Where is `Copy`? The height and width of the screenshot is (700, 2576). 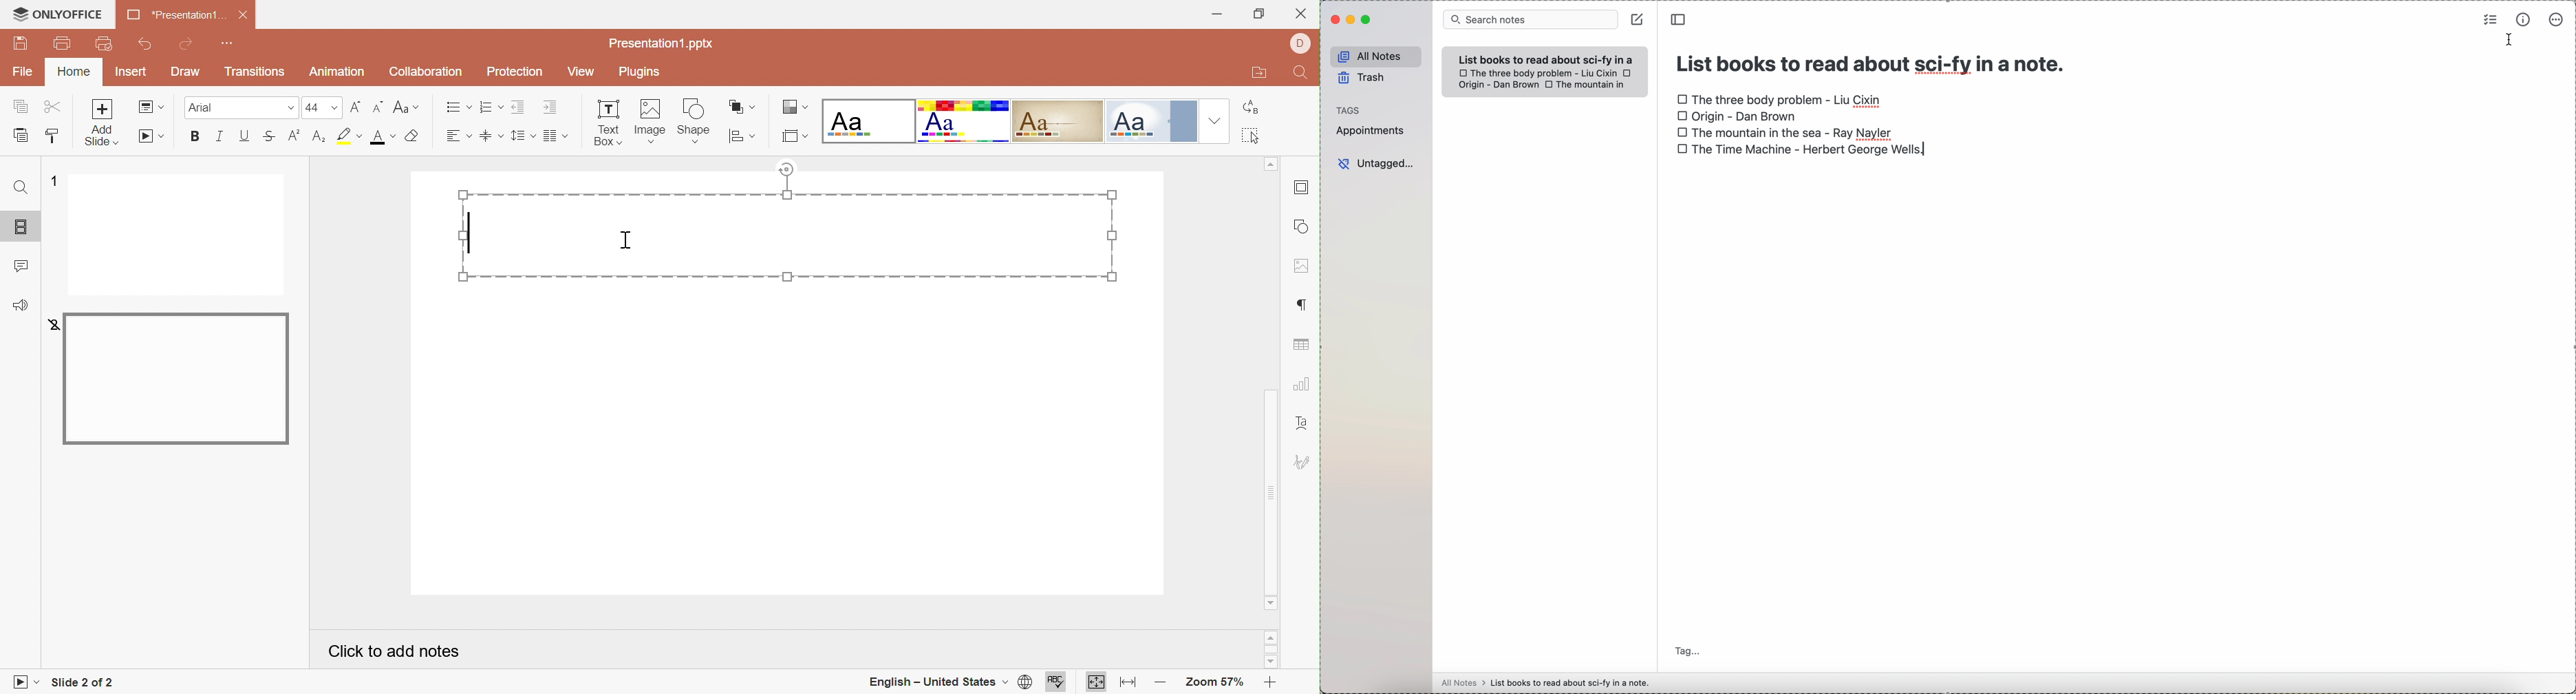
Copy is located at coordinates (20, 106).